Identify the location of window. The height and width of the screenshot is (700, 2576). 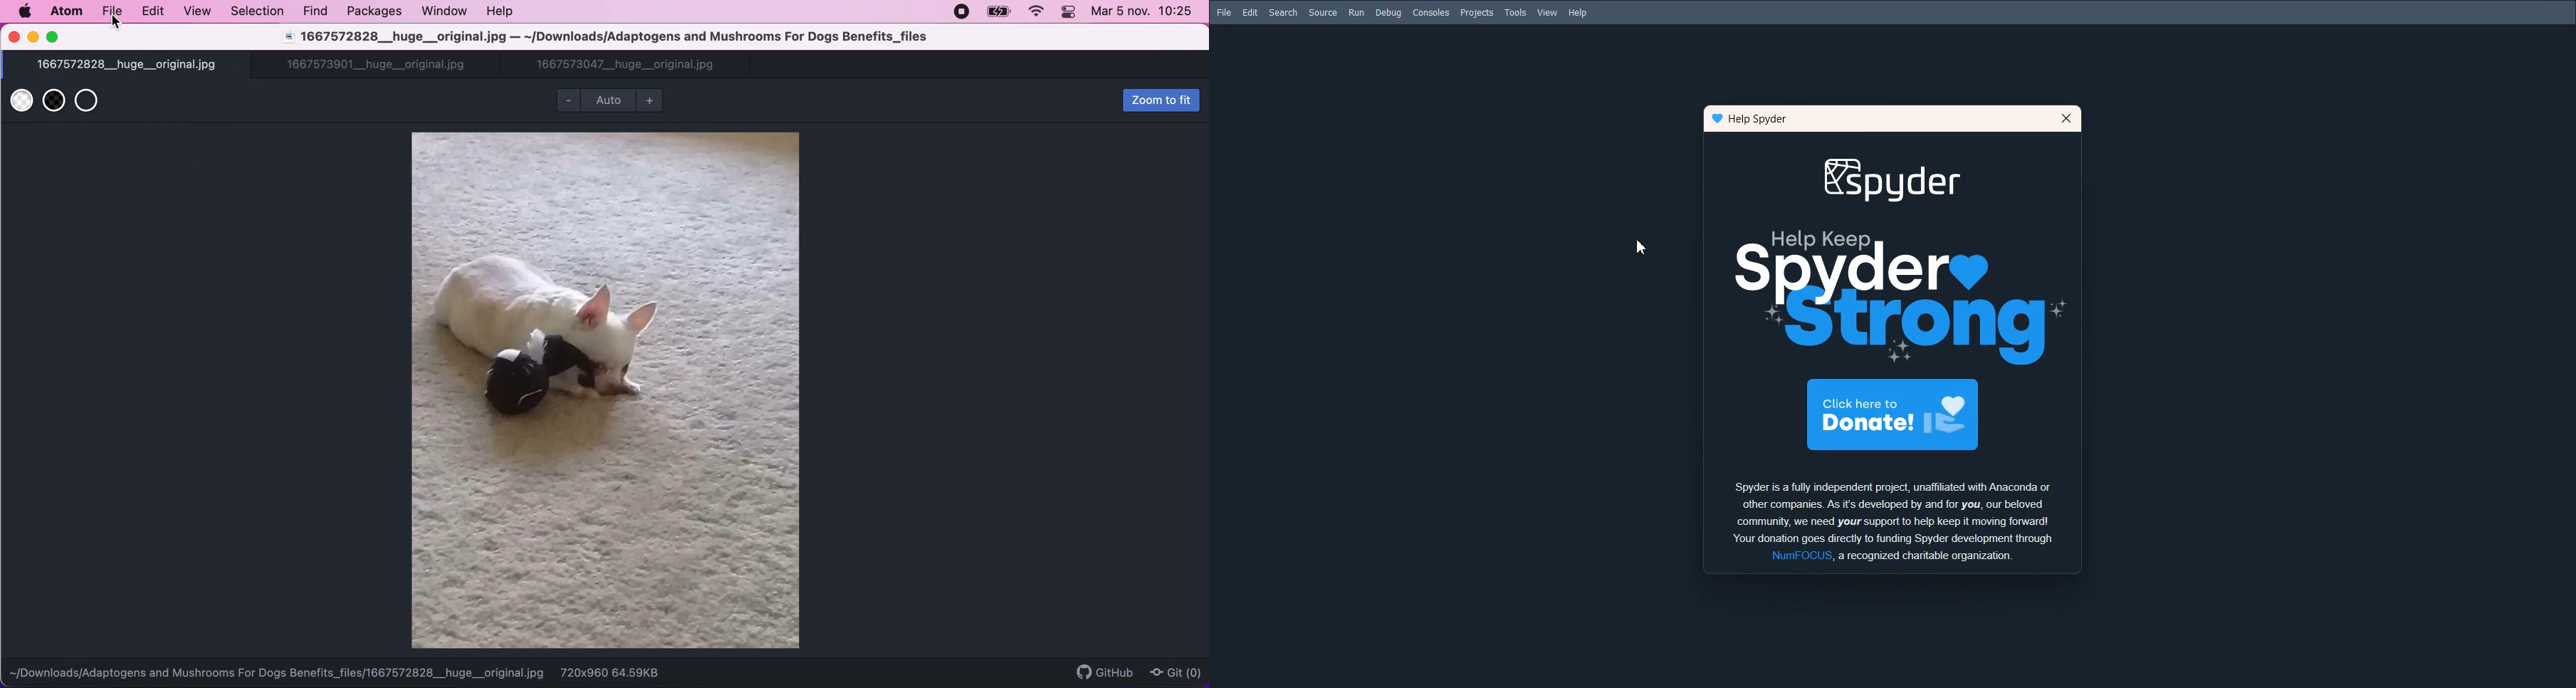
(444, 11).